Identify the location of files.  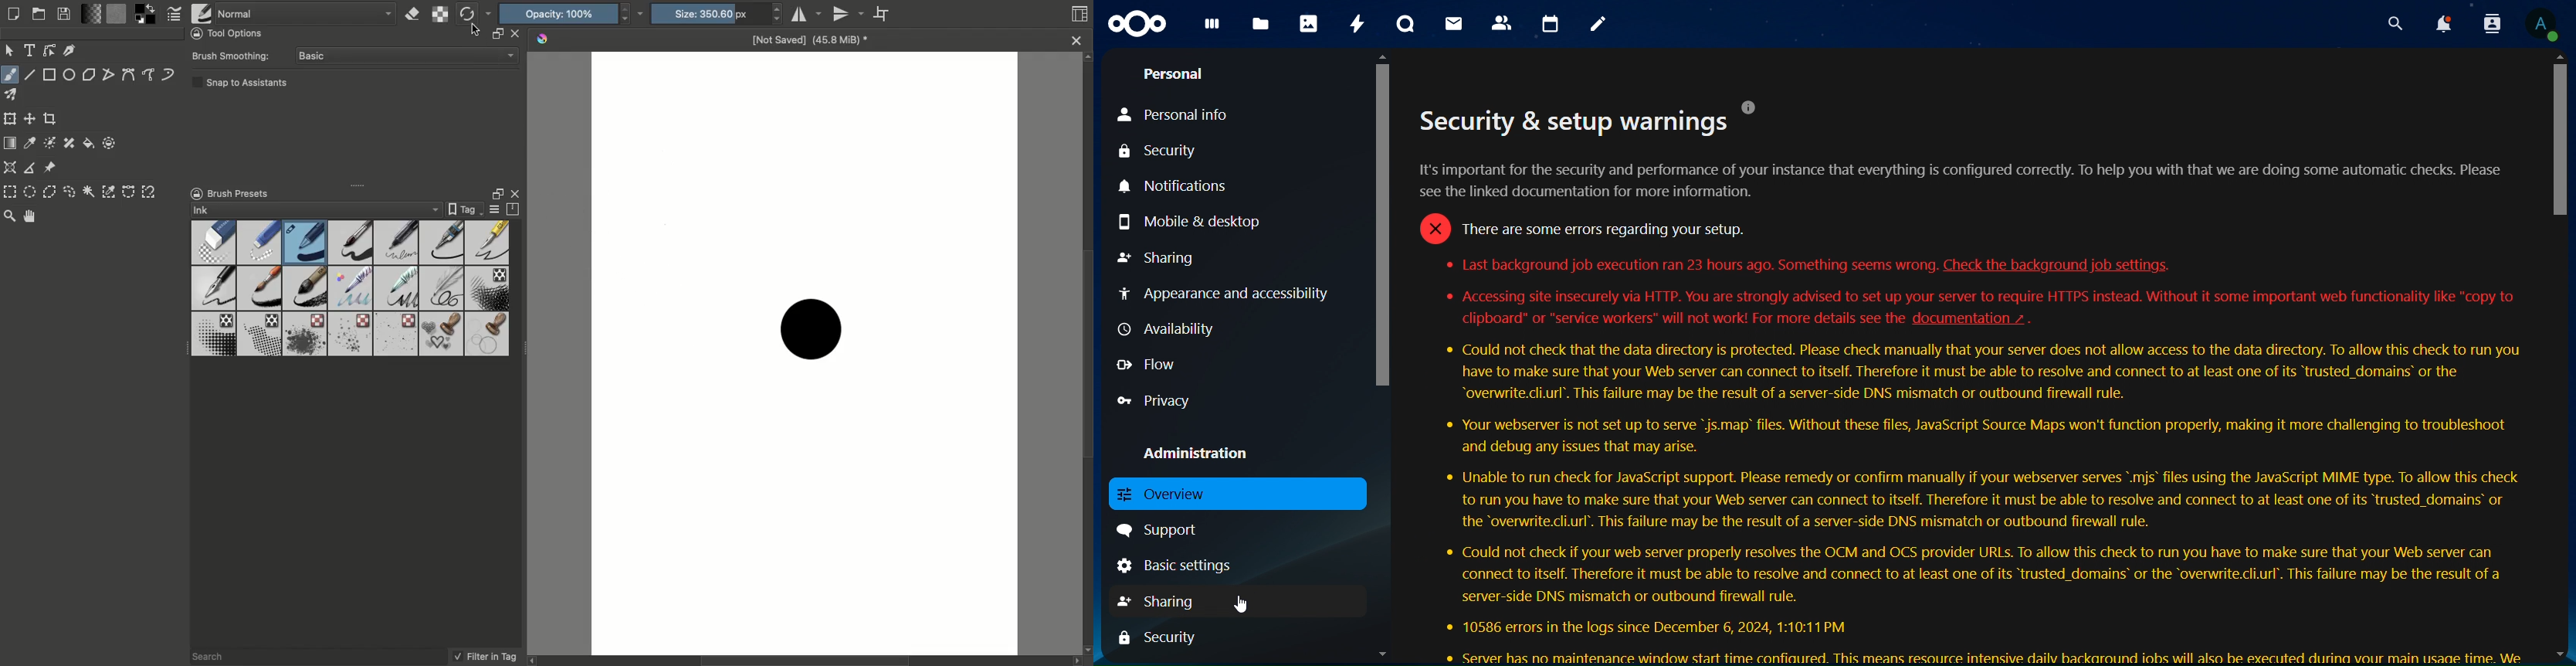
(1262, 25).